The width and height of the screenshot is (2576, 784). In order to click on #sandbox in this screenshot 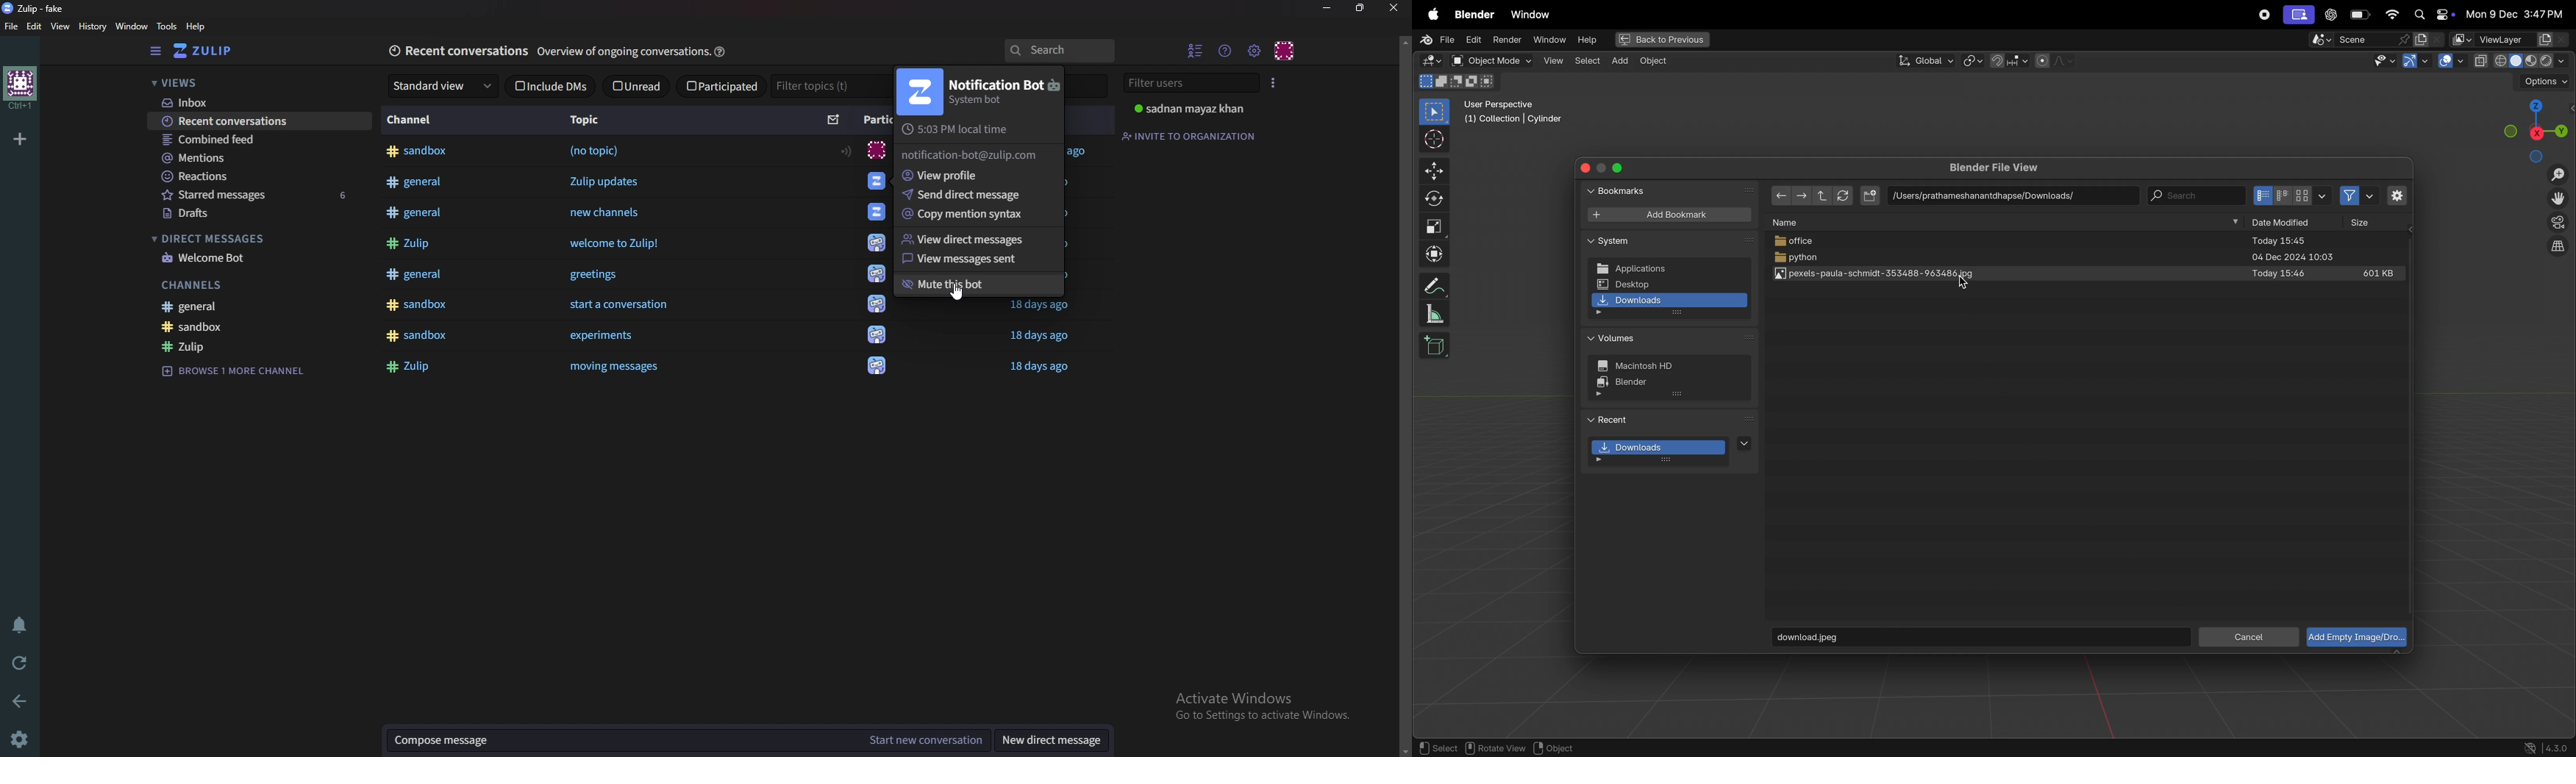, I will do `click(416, 335)`.